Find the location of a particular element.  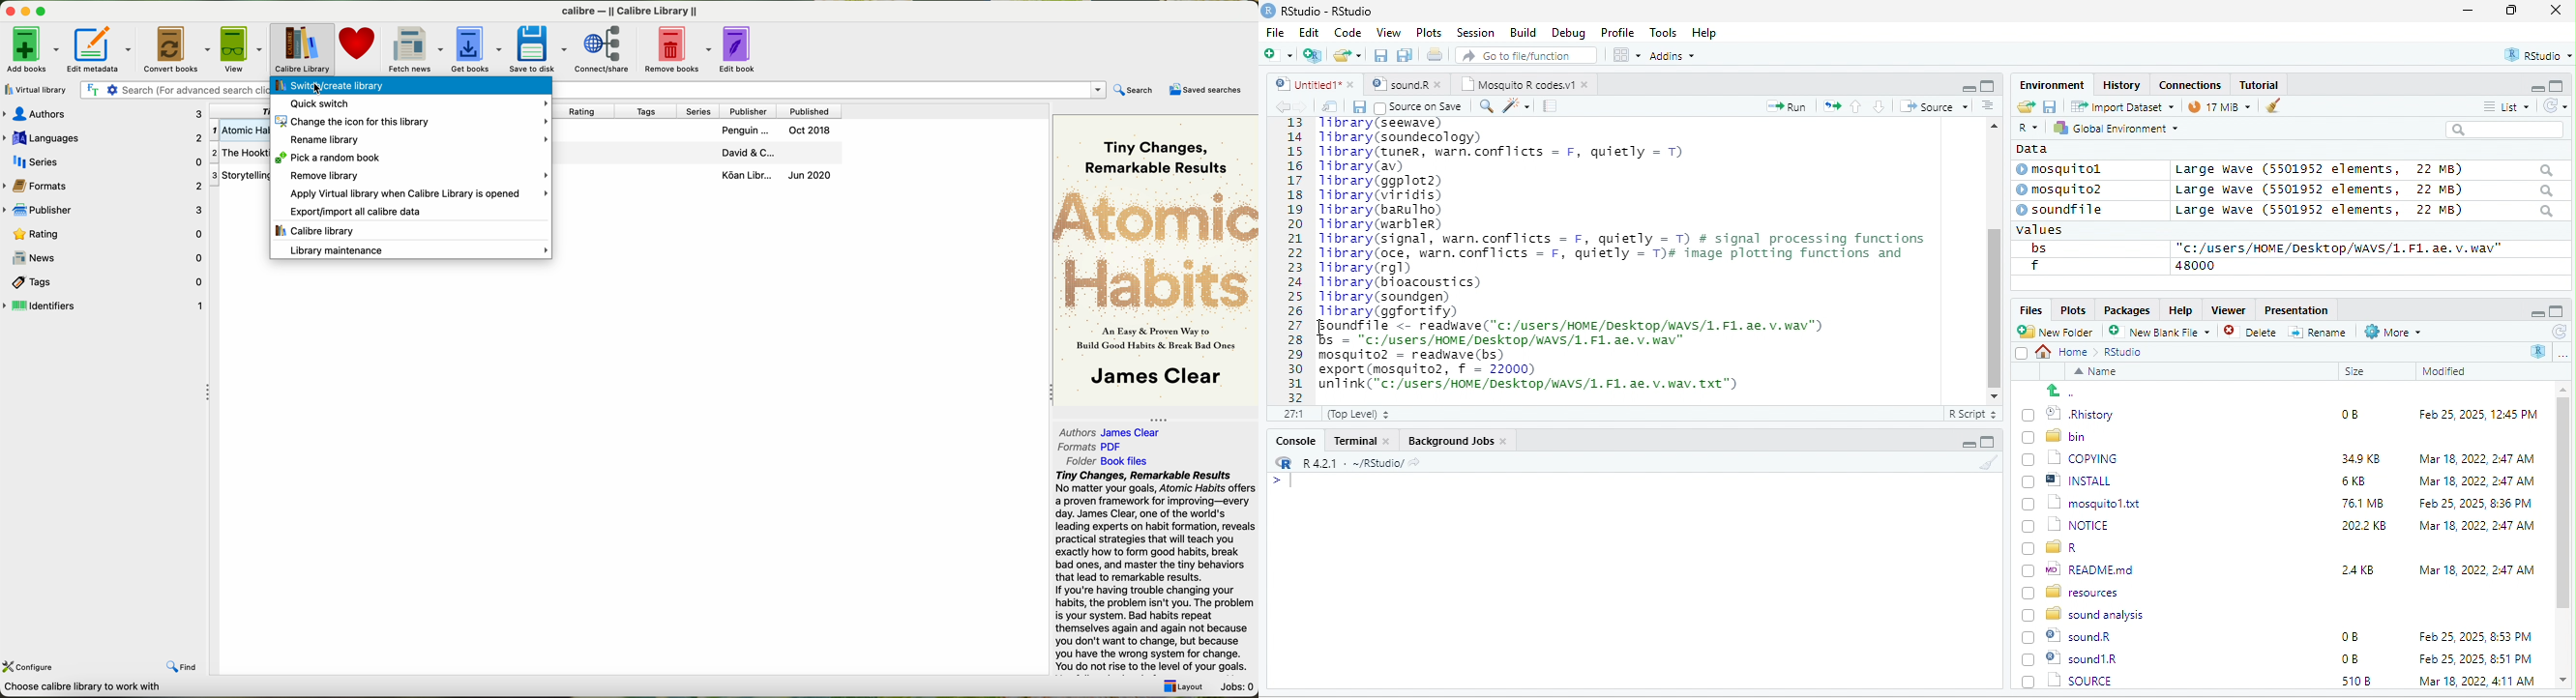

maximize is located at coordinates (2515, 12).